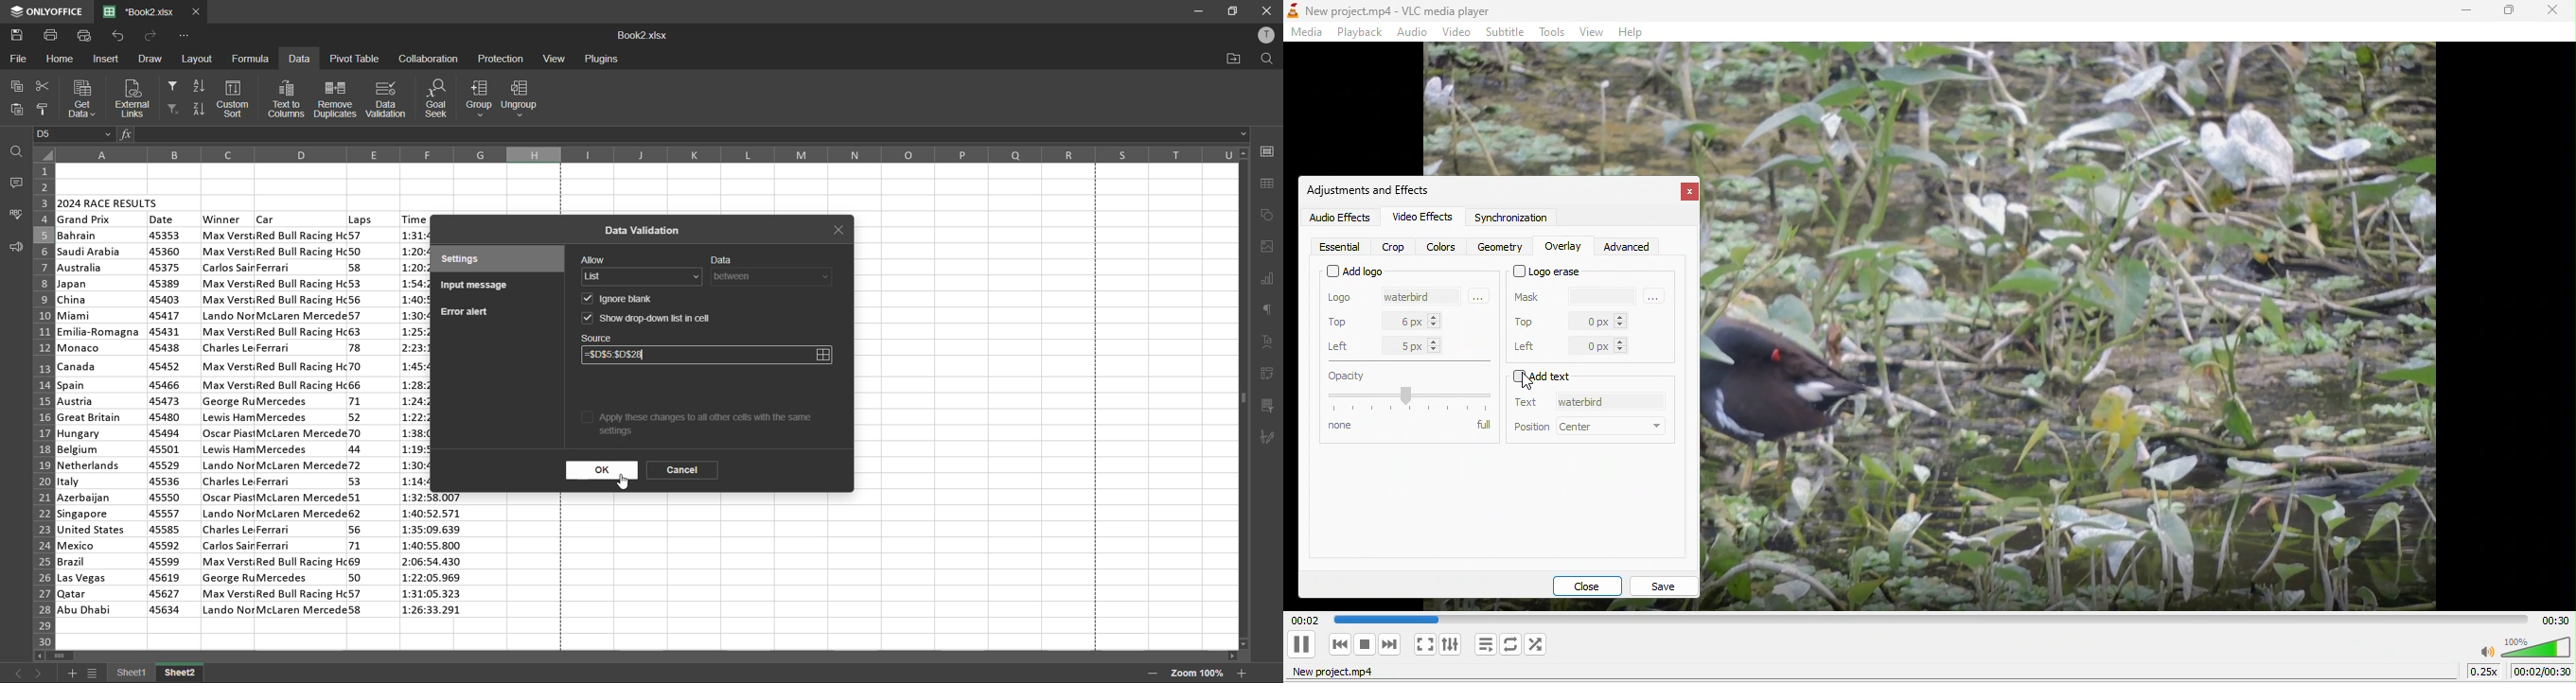 This screenshot has height=700, width=2576. What do you see at coordinates (1657, 295) in the screenshot?
I see `More options` at bounding box center [1657, 295].